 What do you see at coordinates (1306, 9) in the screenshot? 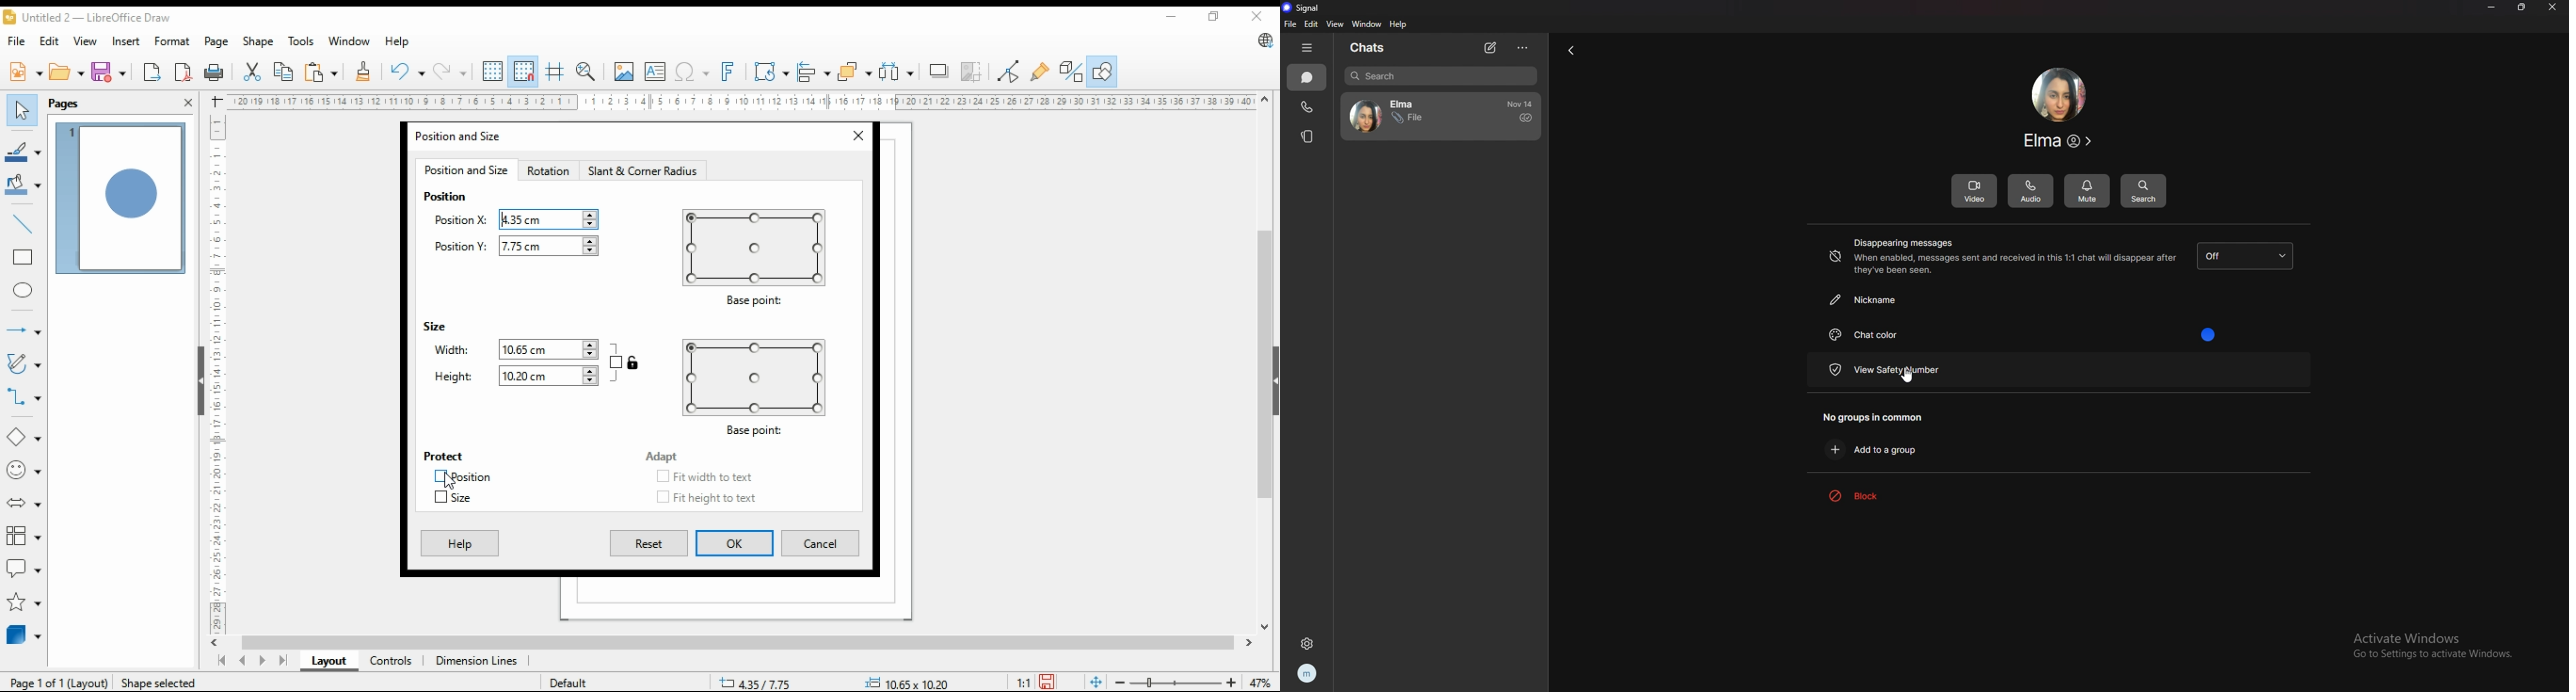
I see `signal` at bounding box center [1306, 9].